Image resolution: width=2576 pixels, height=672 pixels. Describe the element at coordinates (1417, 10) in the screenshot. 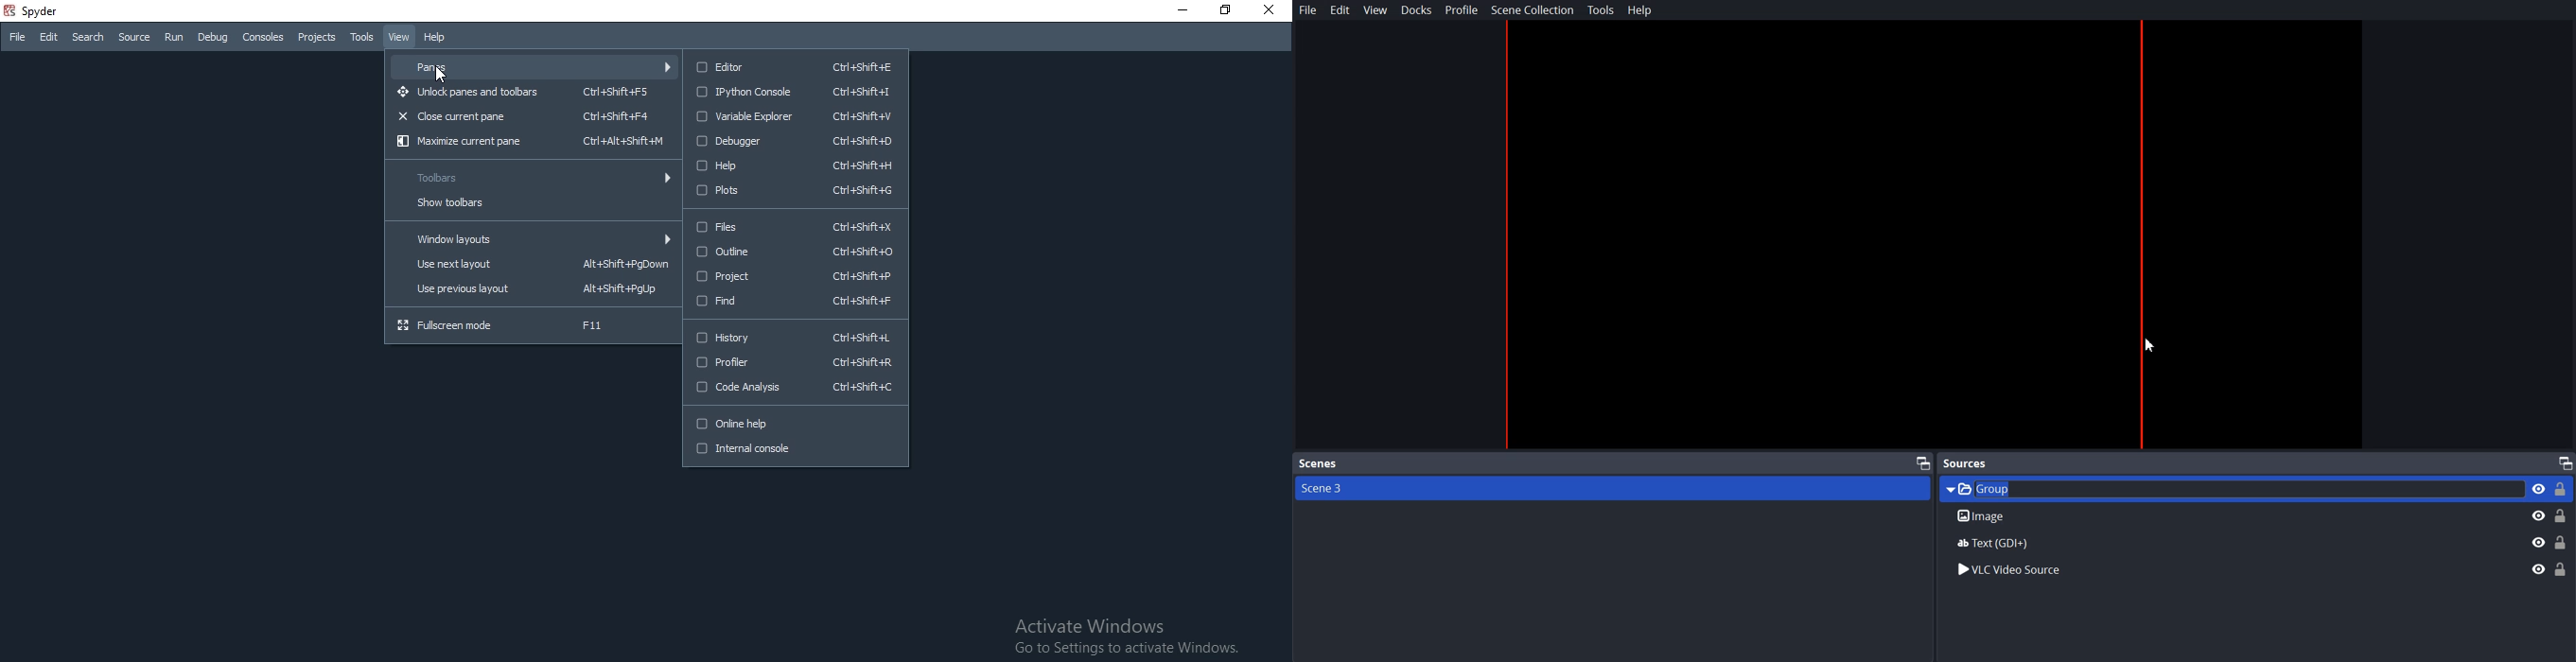

I see `Docks` at that location.